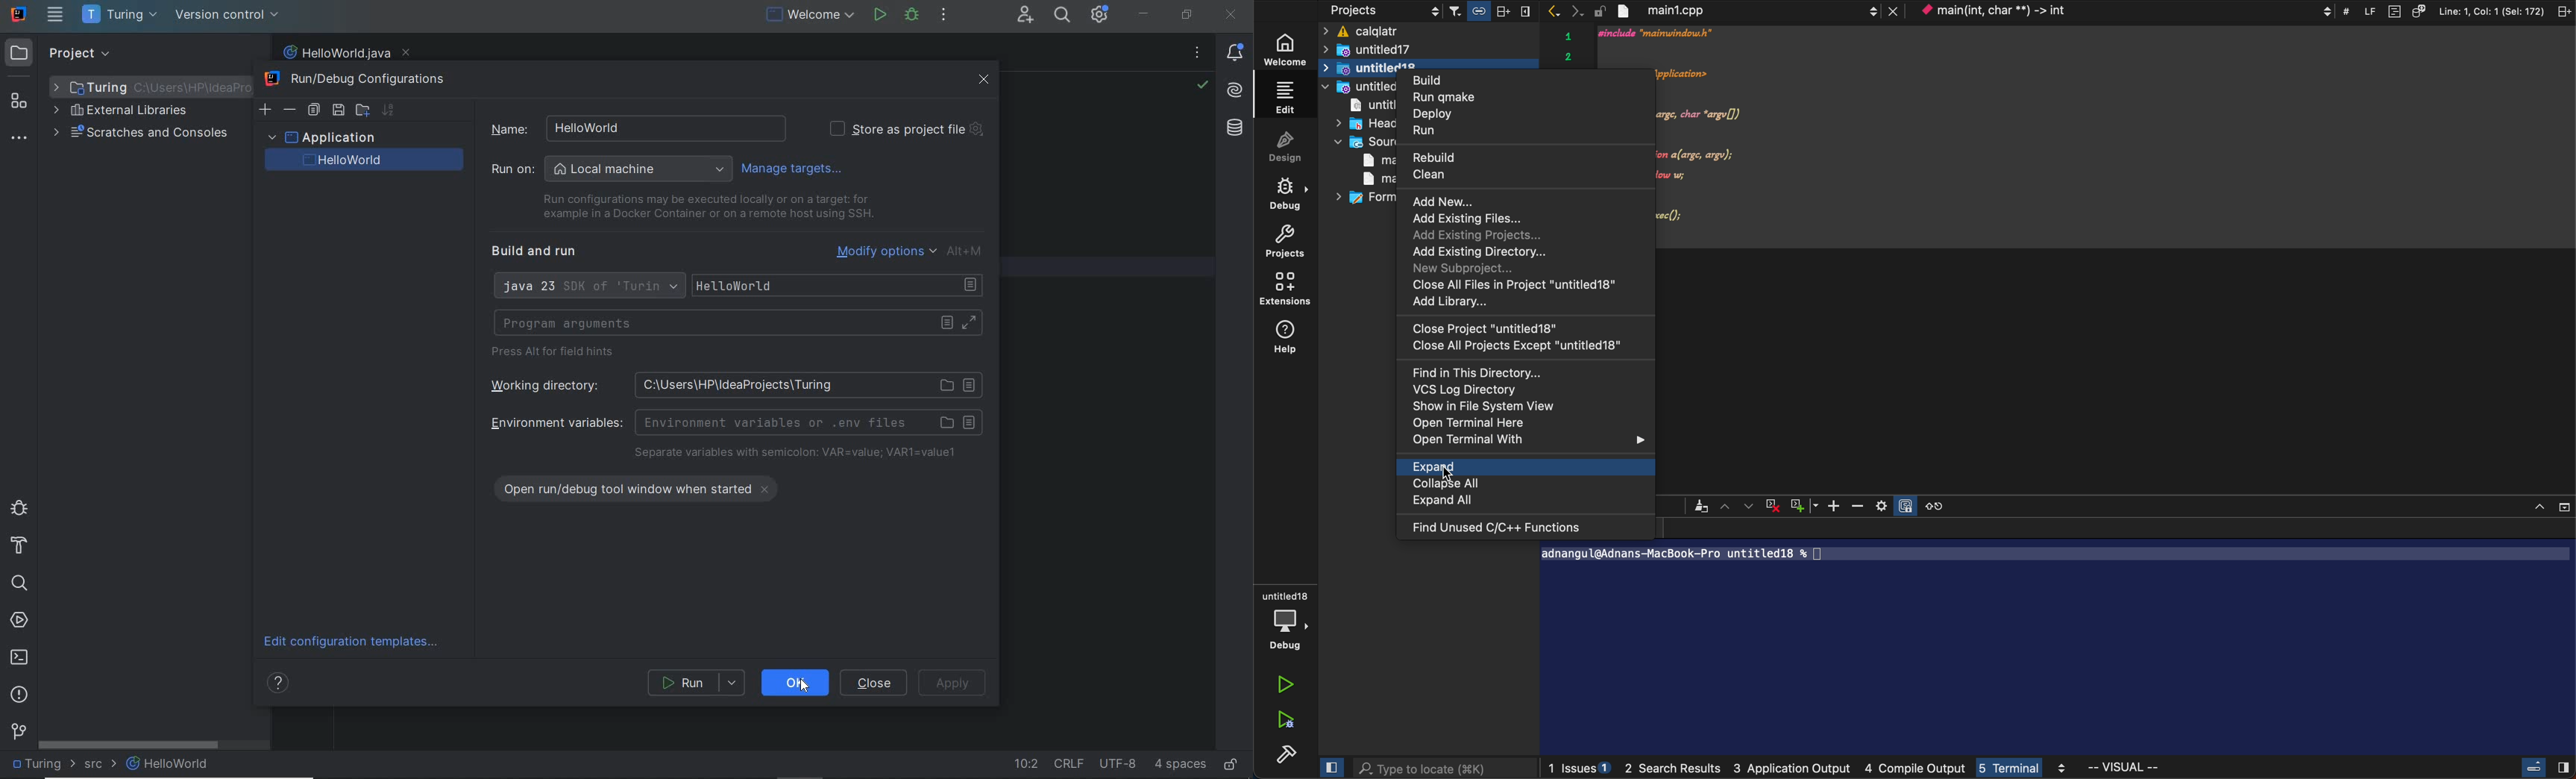 Image resolution: width=2576 pixels, height=784 pixels. What do you see at coordinates (703, 207) in the screenshot?
I see `run configurations may be executes` at bounding box center [703, 207].